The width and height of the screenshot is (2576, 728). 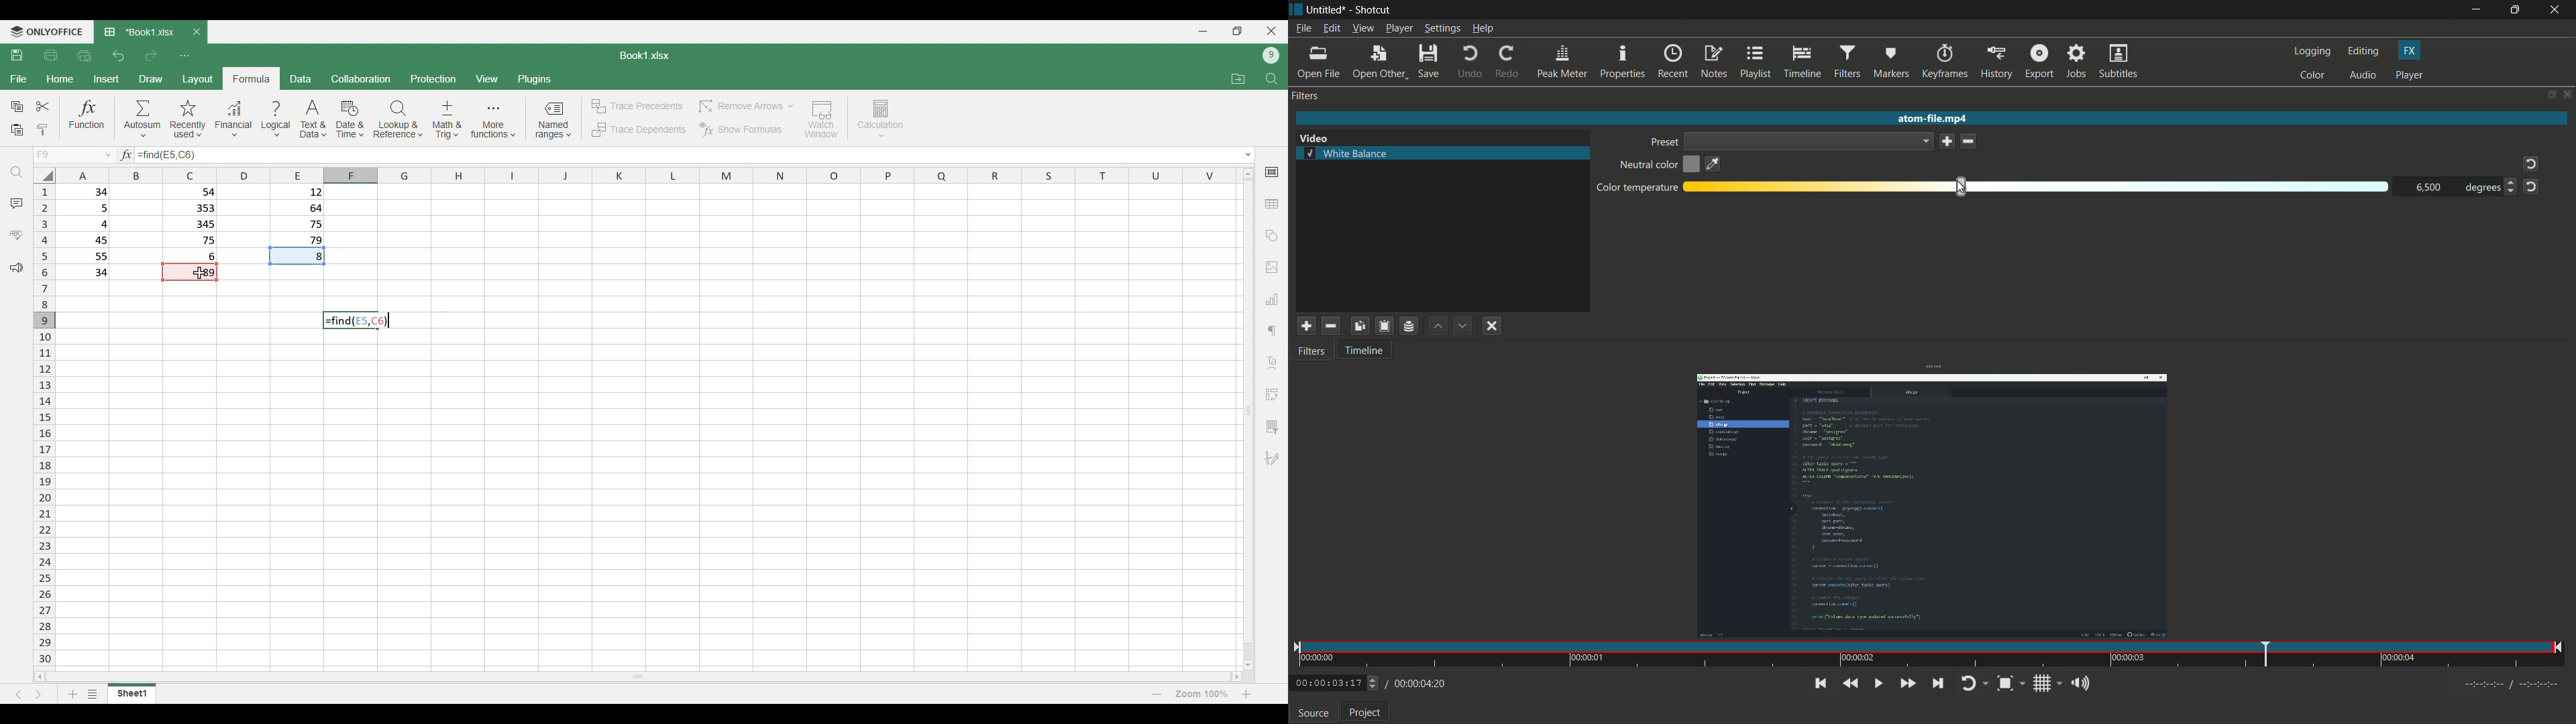 What do you see at coordinates (87, 232) in the screenshot?
I see `Filled cells` at bounding box center [87, 232].